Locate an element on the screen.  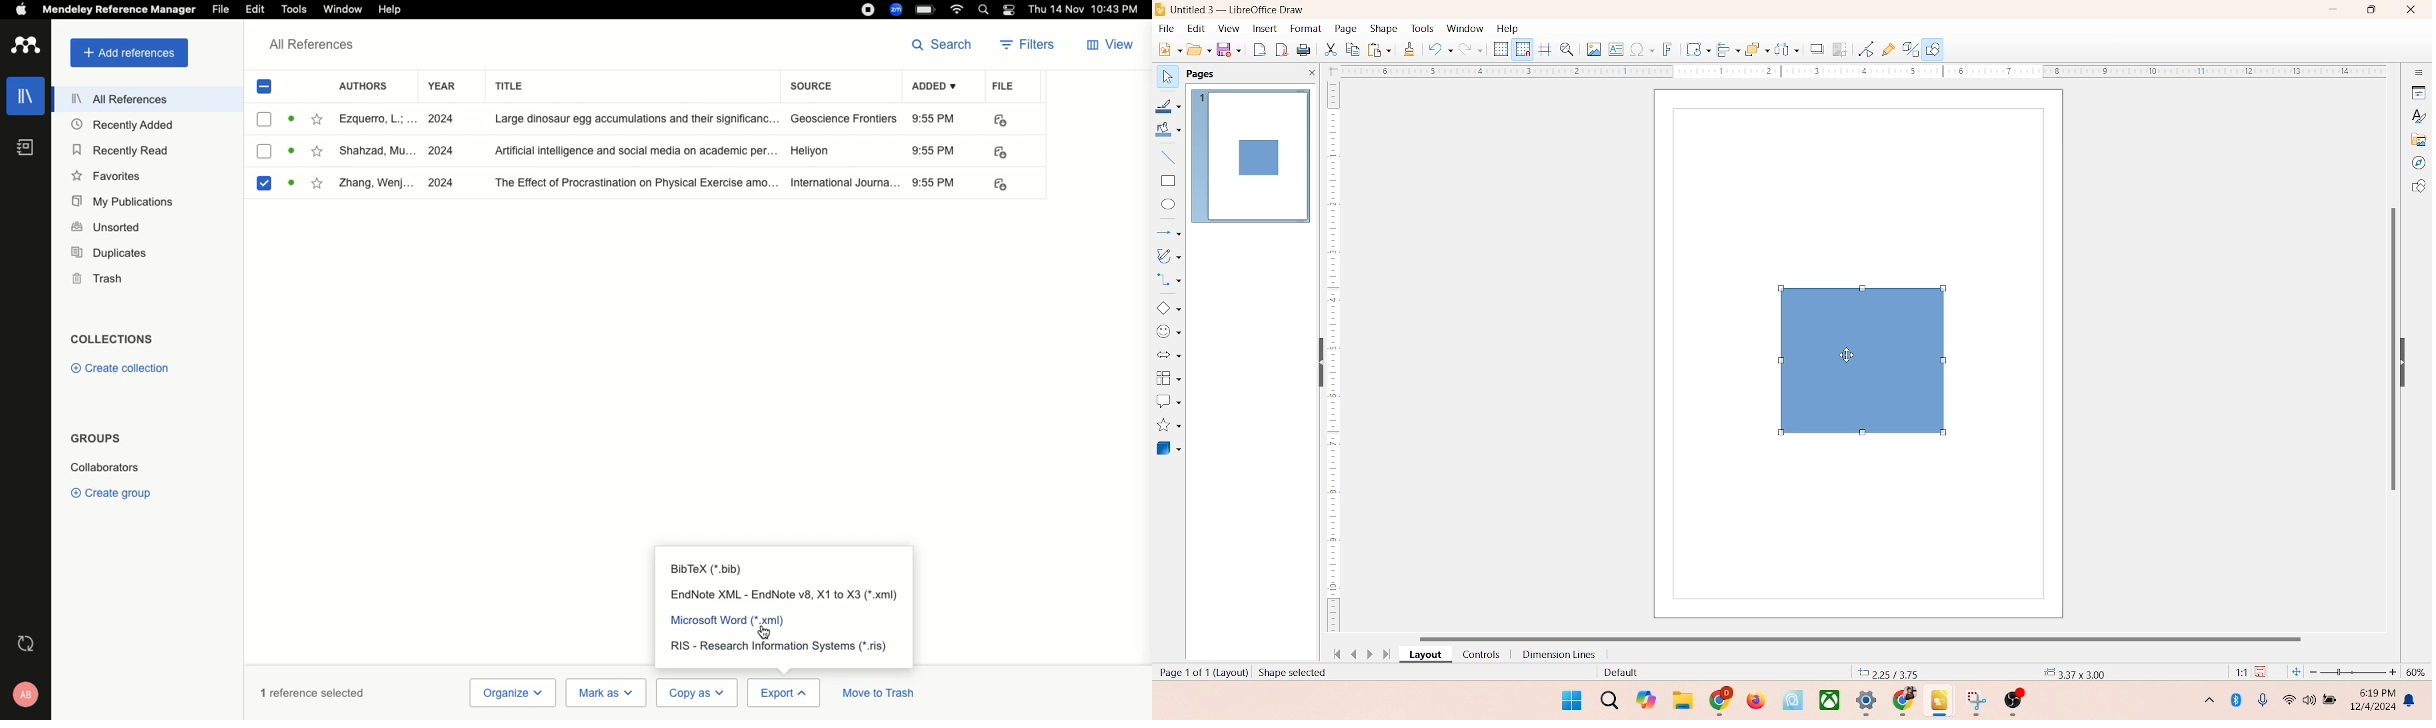
pages is located at coordinates (1199, 72).